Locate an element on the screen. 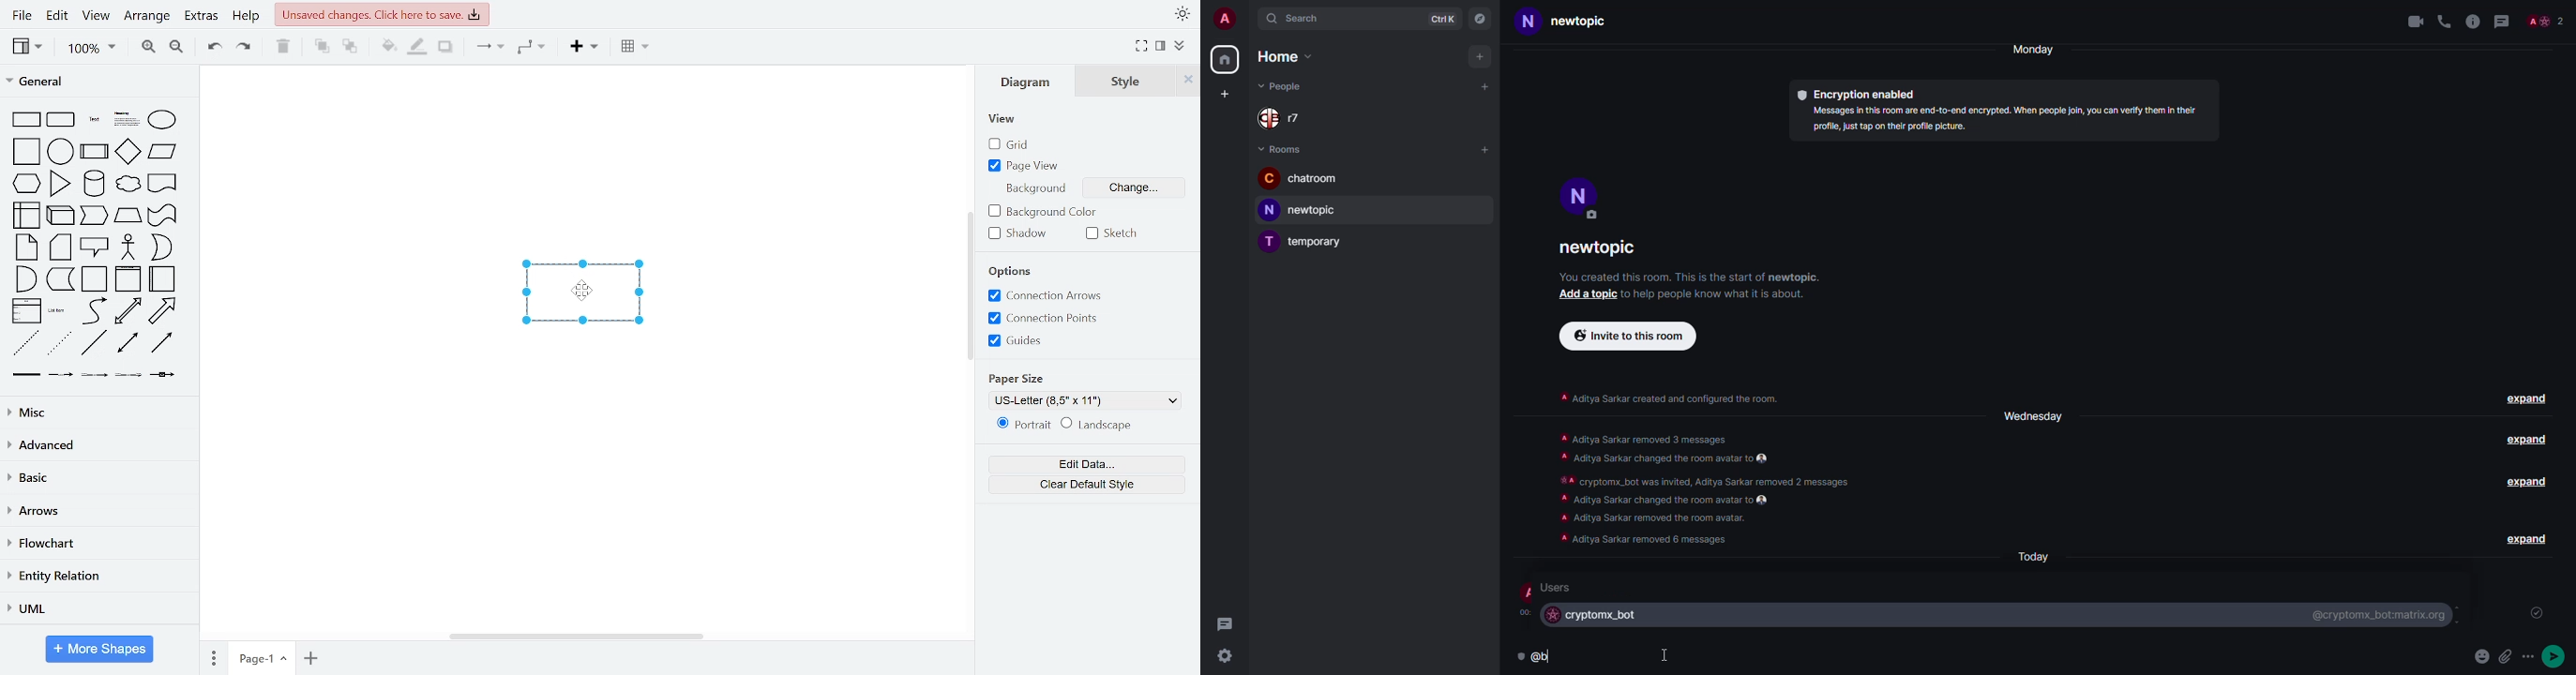  entity relation is located at coordinates (99, 575).